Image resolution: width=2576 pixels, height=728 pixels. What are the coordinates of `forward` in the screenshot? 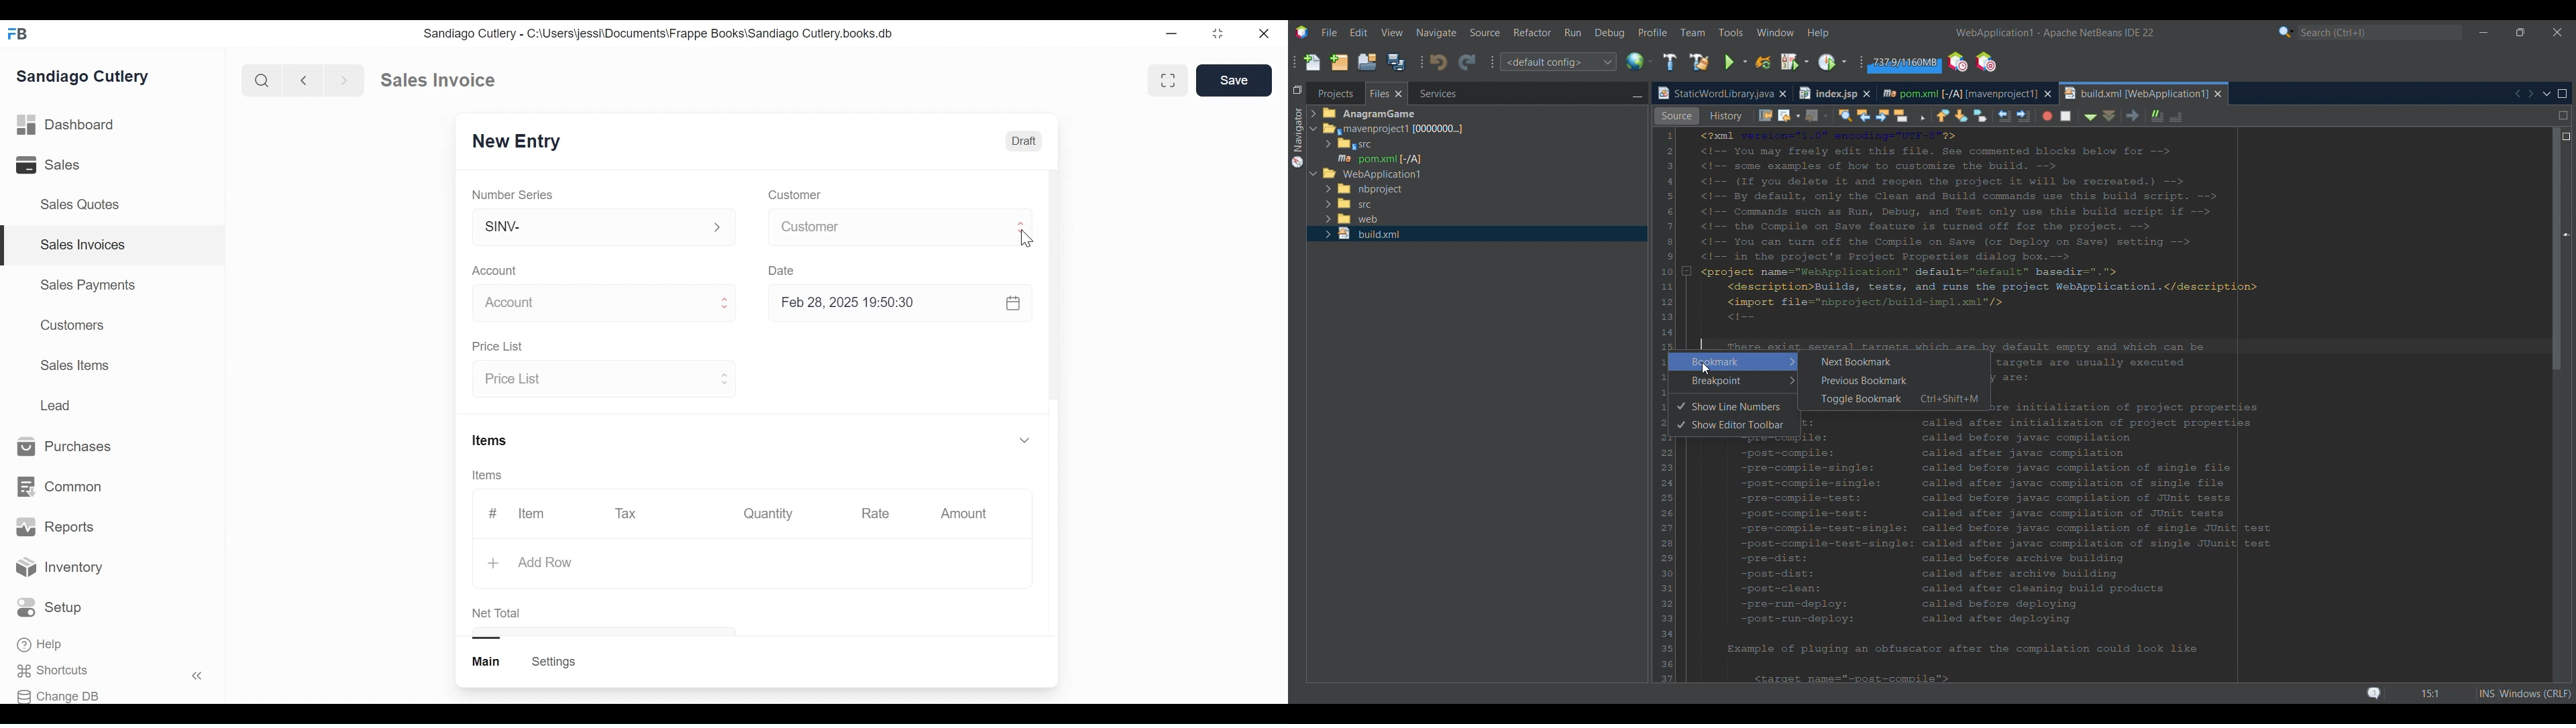 It's located at (345, 79).